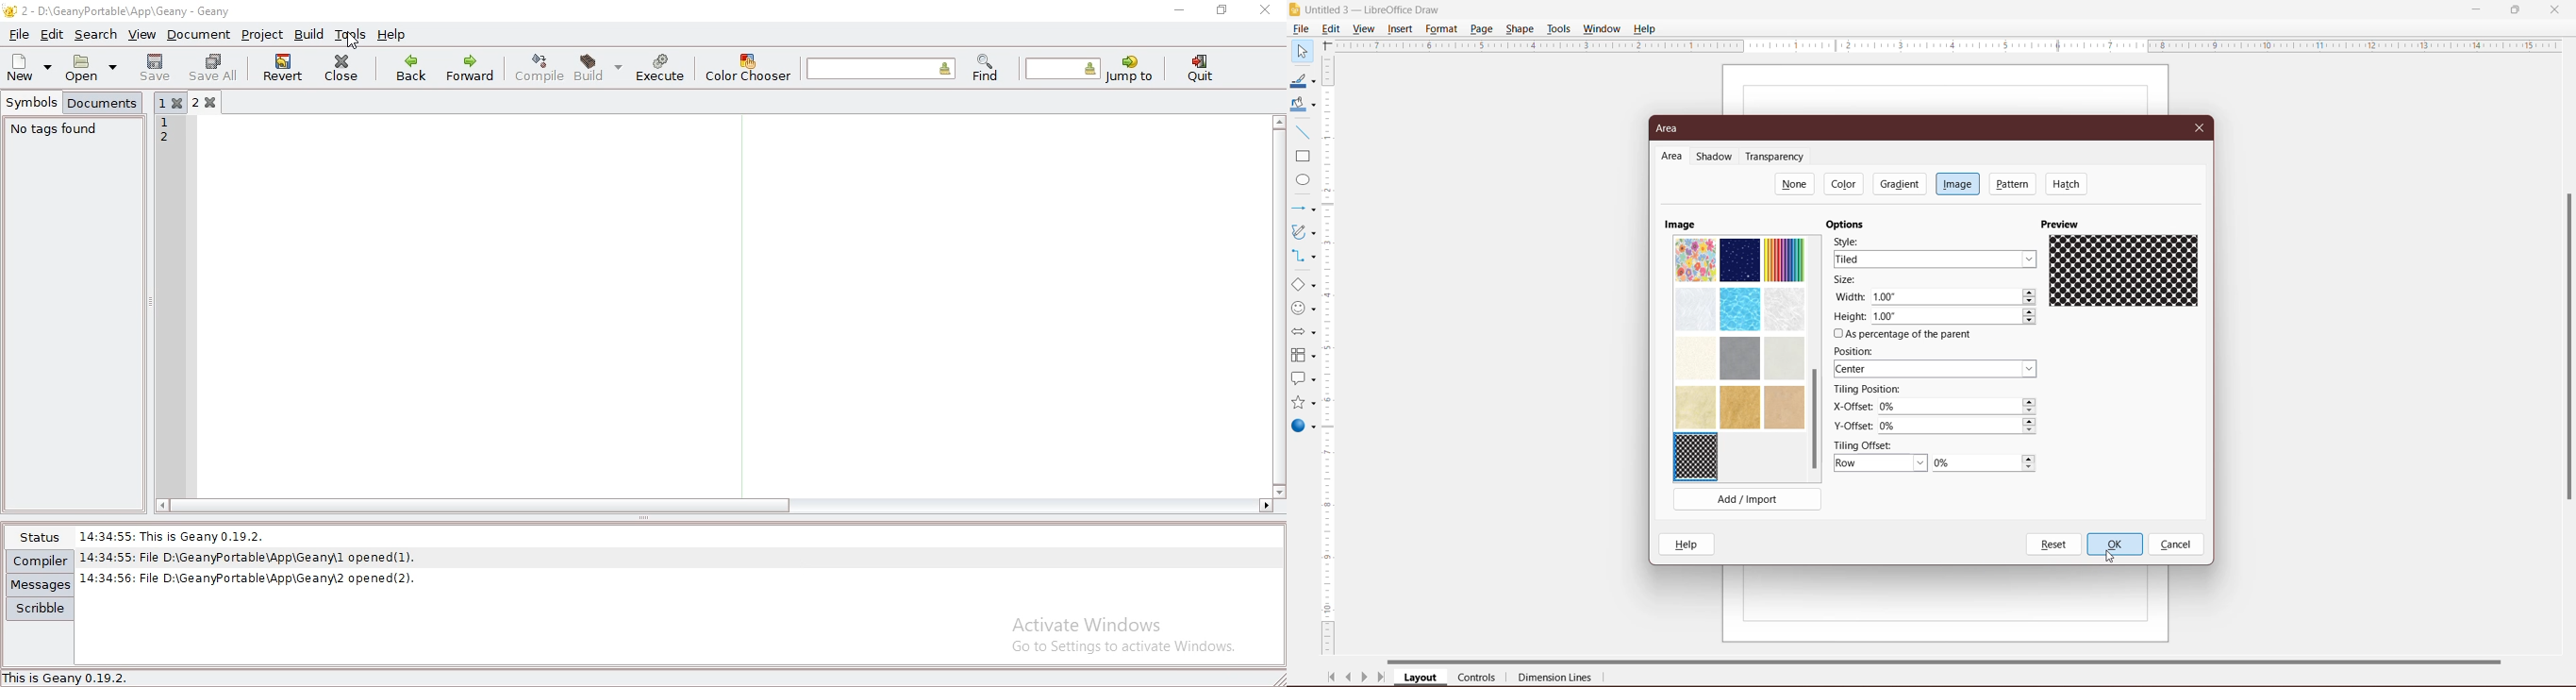  What do you see at coordinates (1301, 81) in the screenshot?
I see `Line Color` at bounding box center [1301, 81].